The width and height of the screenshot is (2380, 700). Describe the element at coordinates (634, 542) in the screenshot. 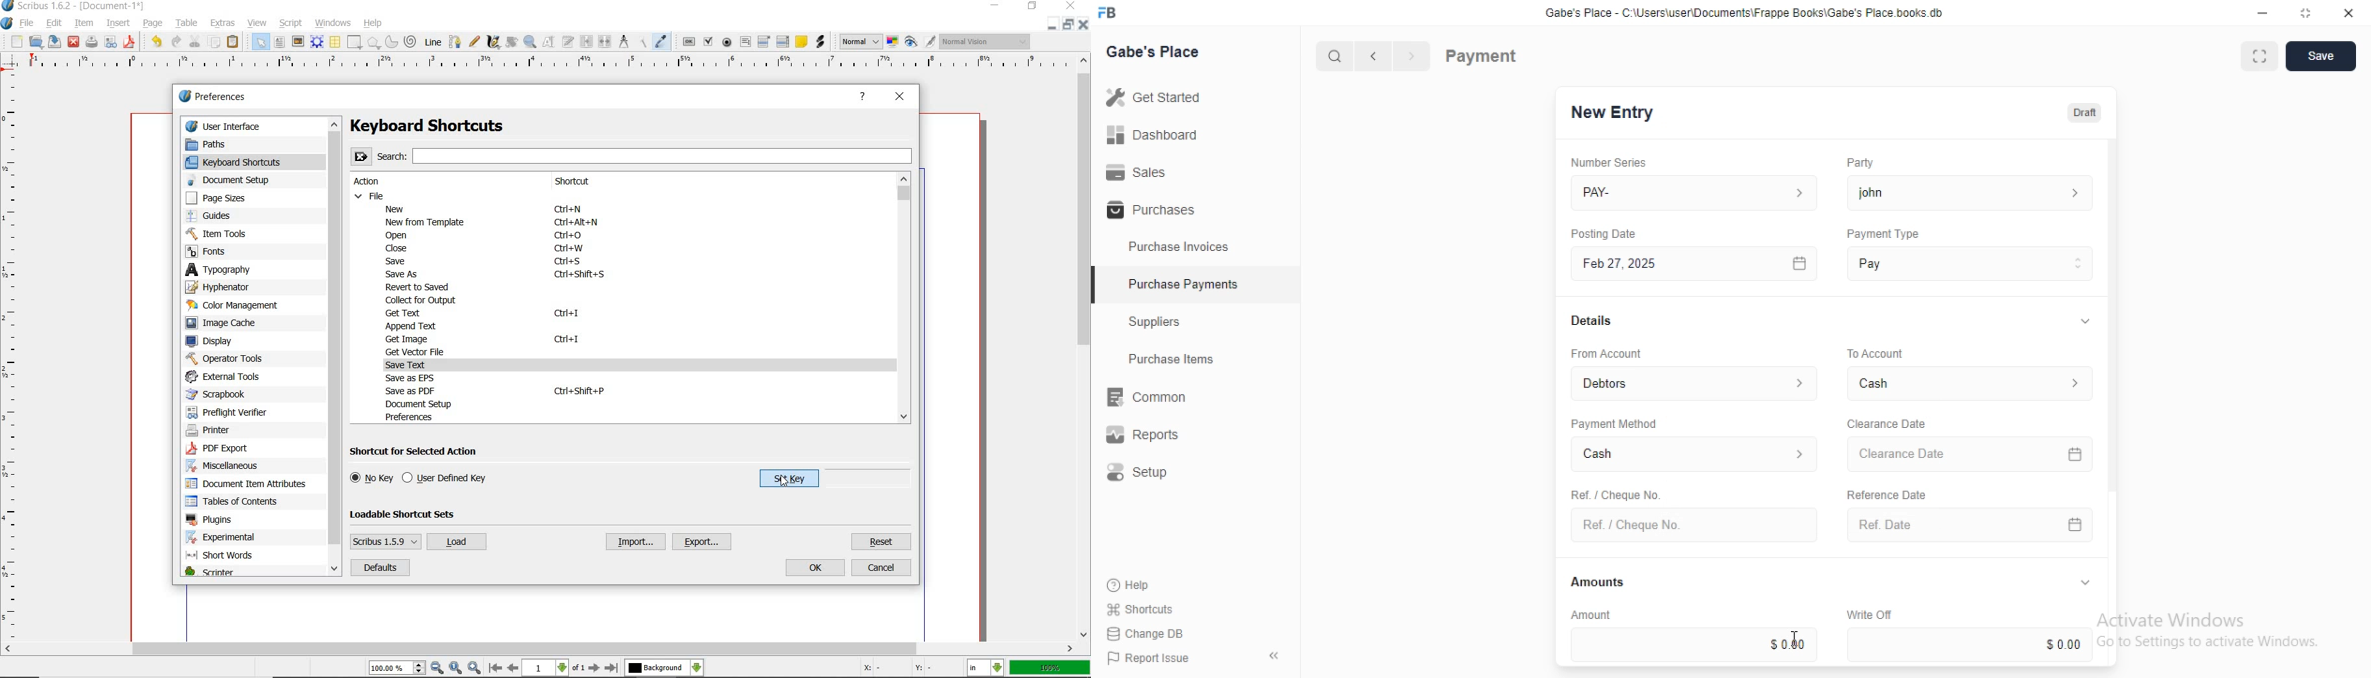

I see `import` at that location.